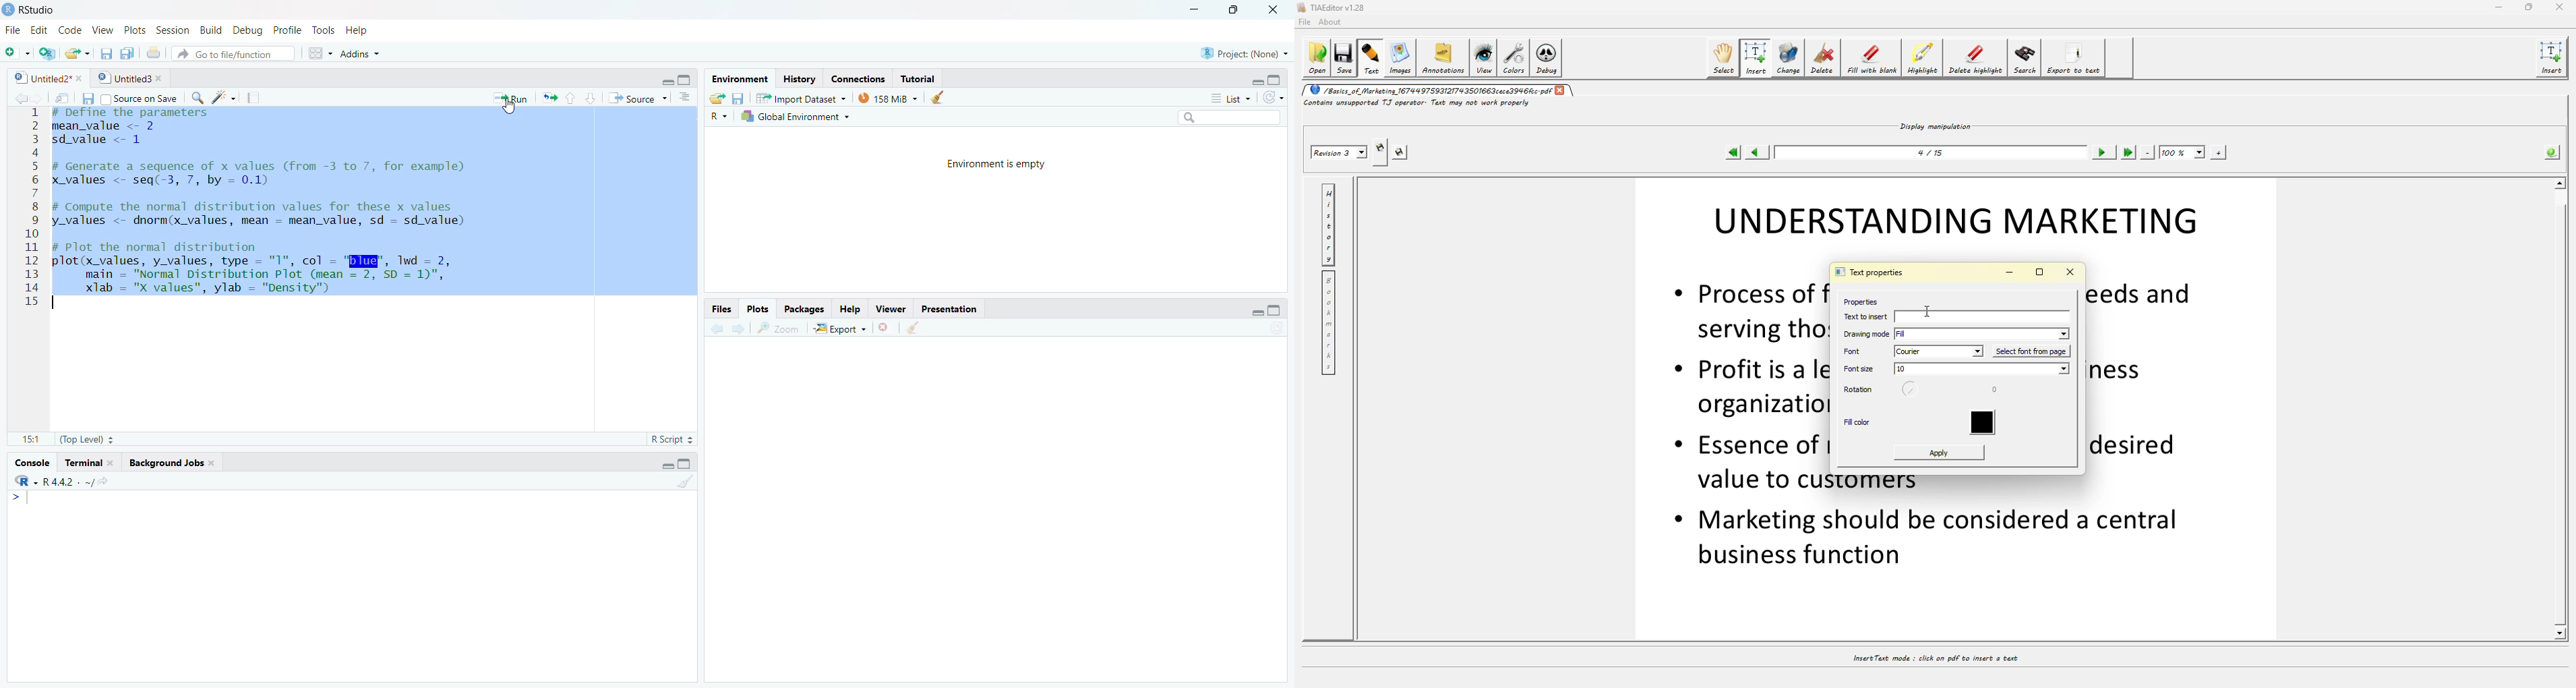 The height and width of the screenshot is (700, 2576). Describe the element at coordinates (510, 109) in the screenshot. I see `text cursor` at that location.